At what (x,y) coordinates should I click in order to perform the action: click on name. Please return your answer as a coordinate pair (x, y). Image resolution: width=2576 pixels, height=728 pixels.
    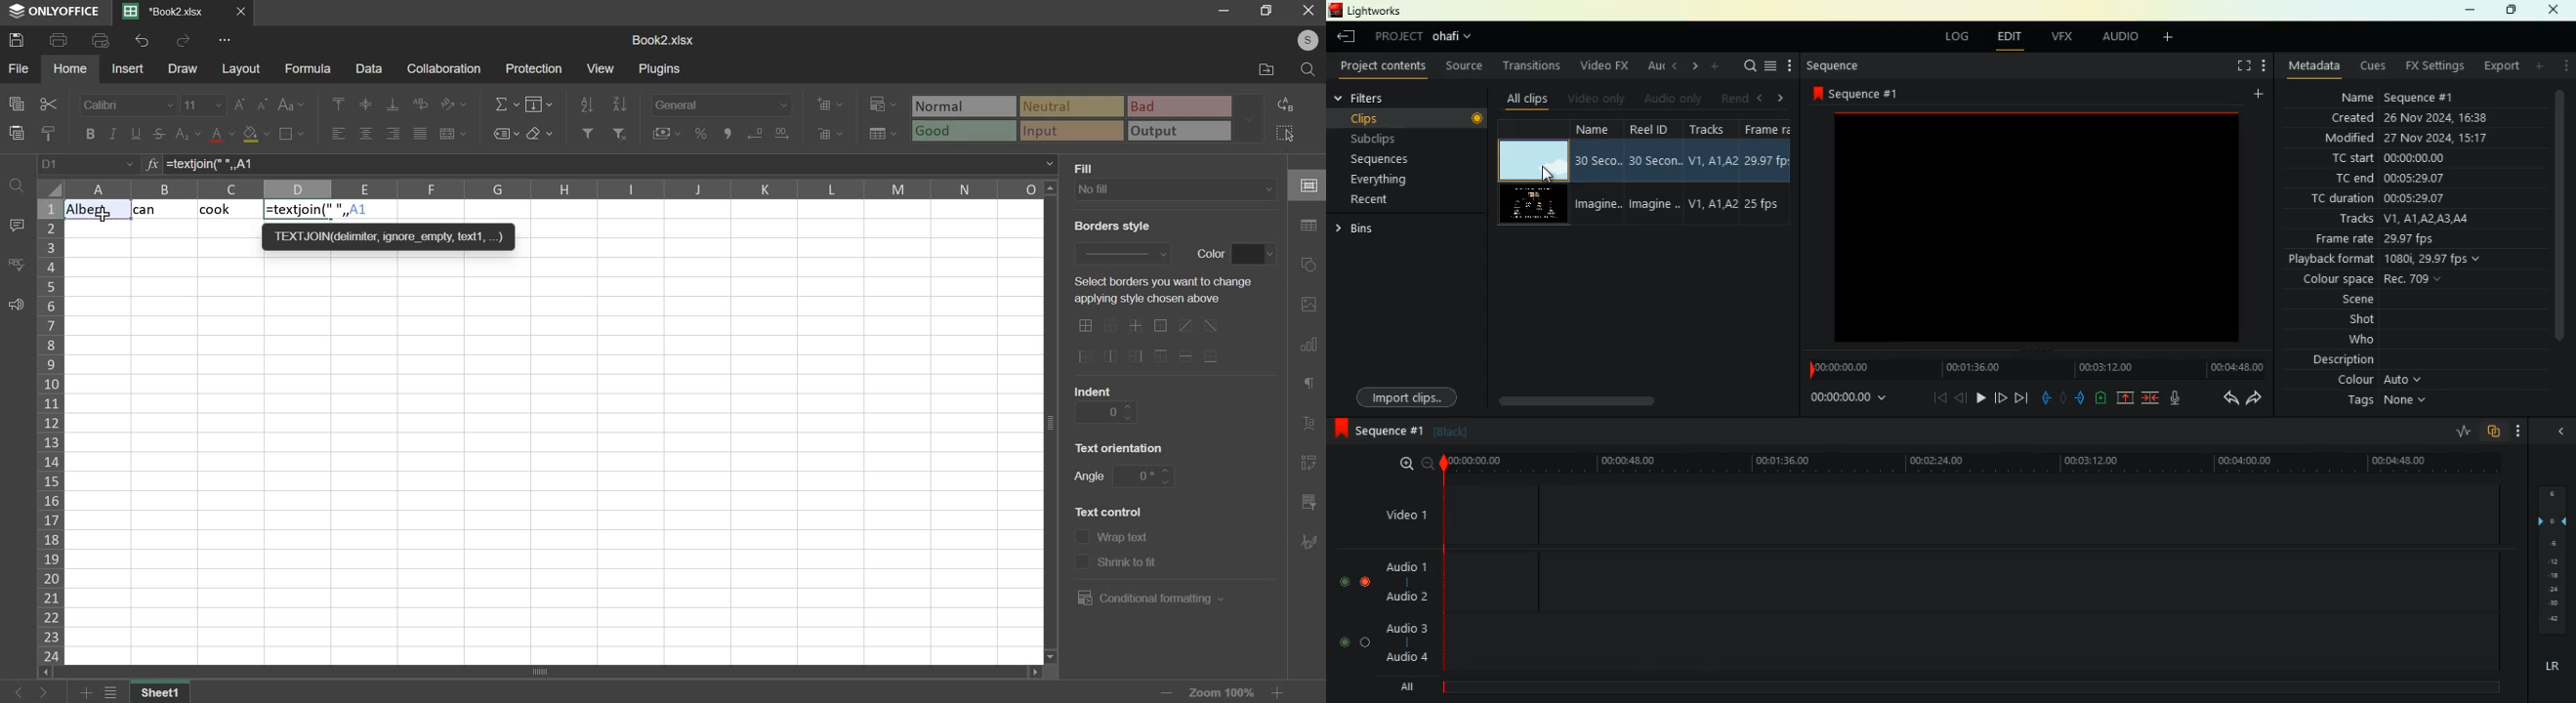
    Looking at the image, I should click on (1601, 174).